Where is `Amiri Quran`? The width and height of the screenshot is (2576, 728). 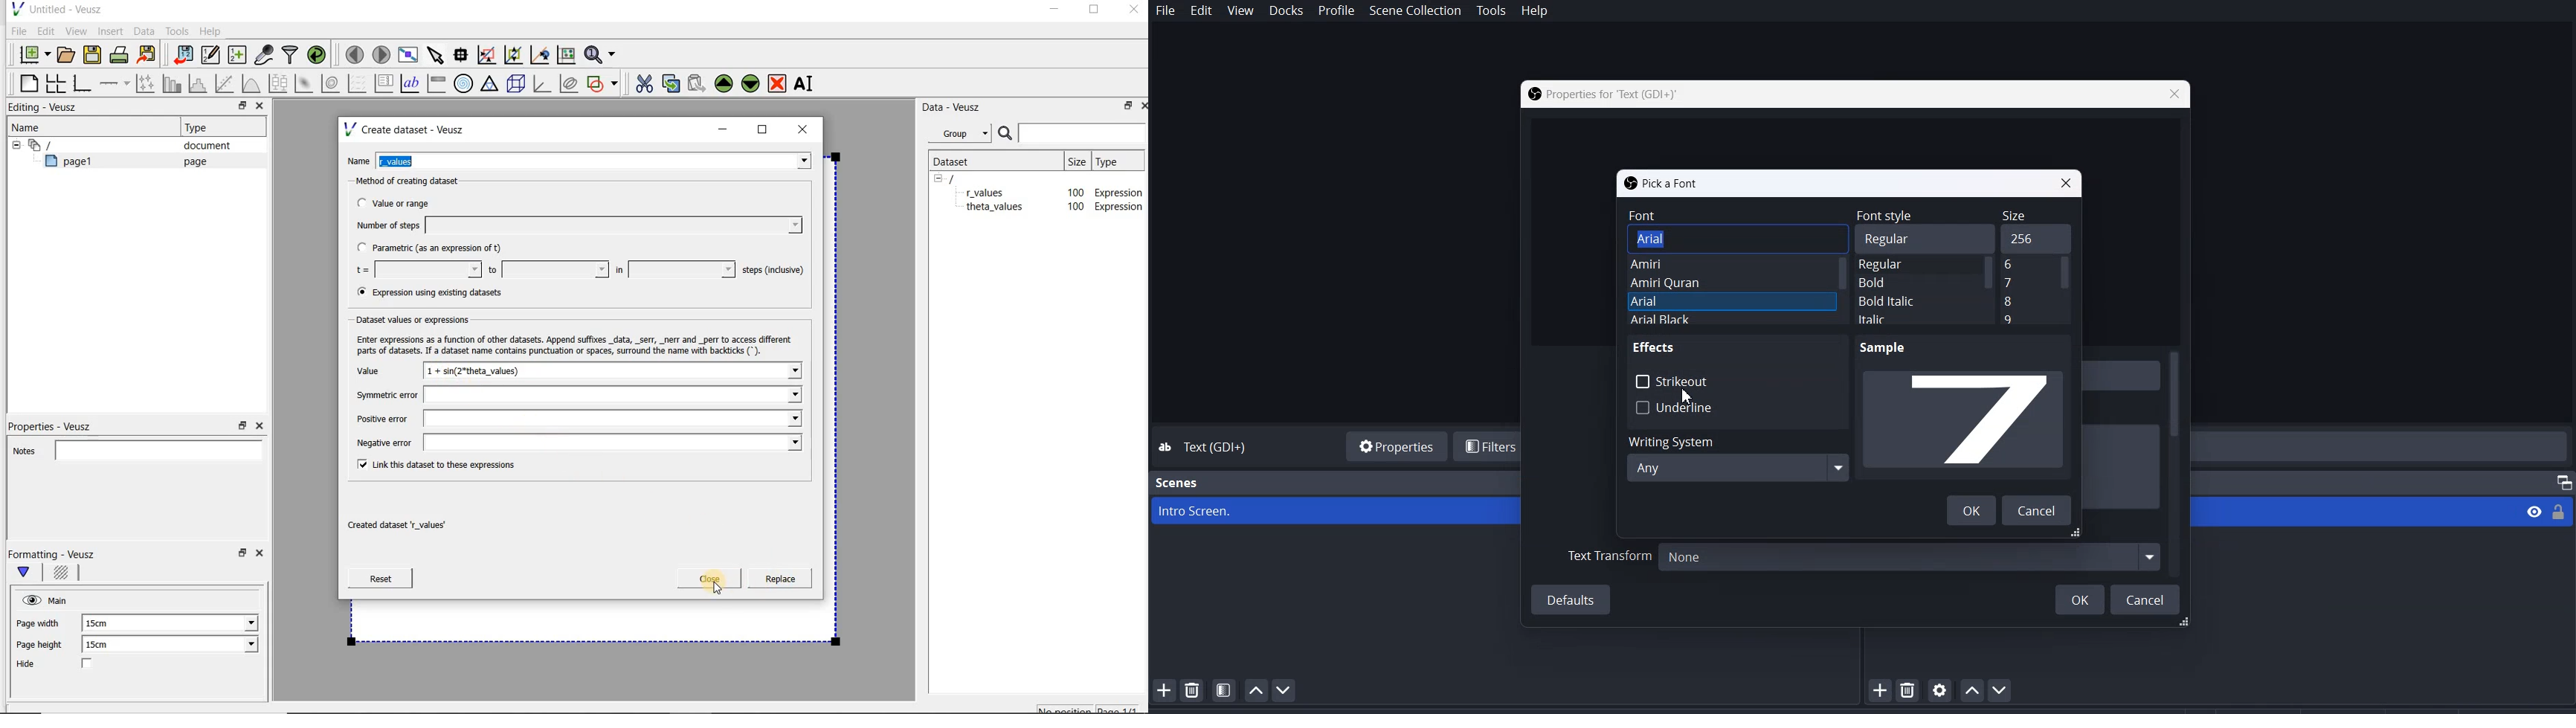 Amiri Quran is located at coordinates (1701, 283).